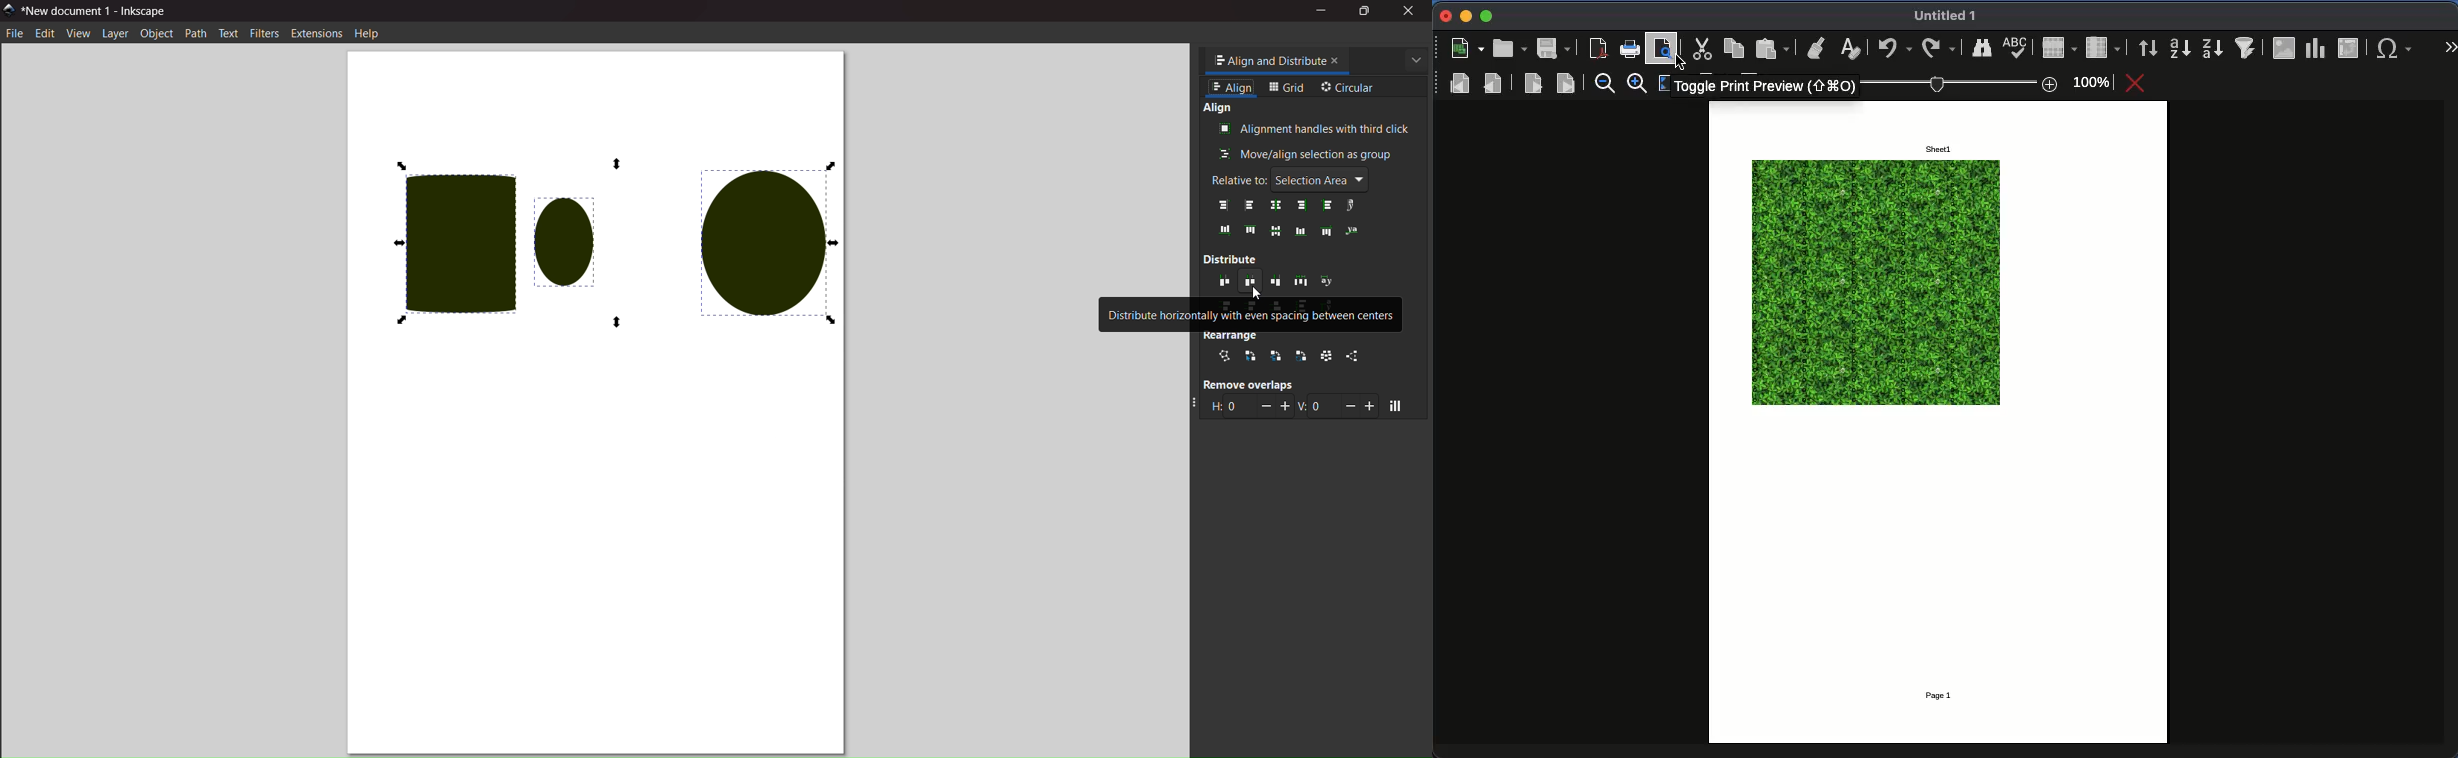 This screenshot has height=784, width=2464. What do you see at coordinates (16, 34) in the screenshot?
I see `file` at bounding box center [16, 34].